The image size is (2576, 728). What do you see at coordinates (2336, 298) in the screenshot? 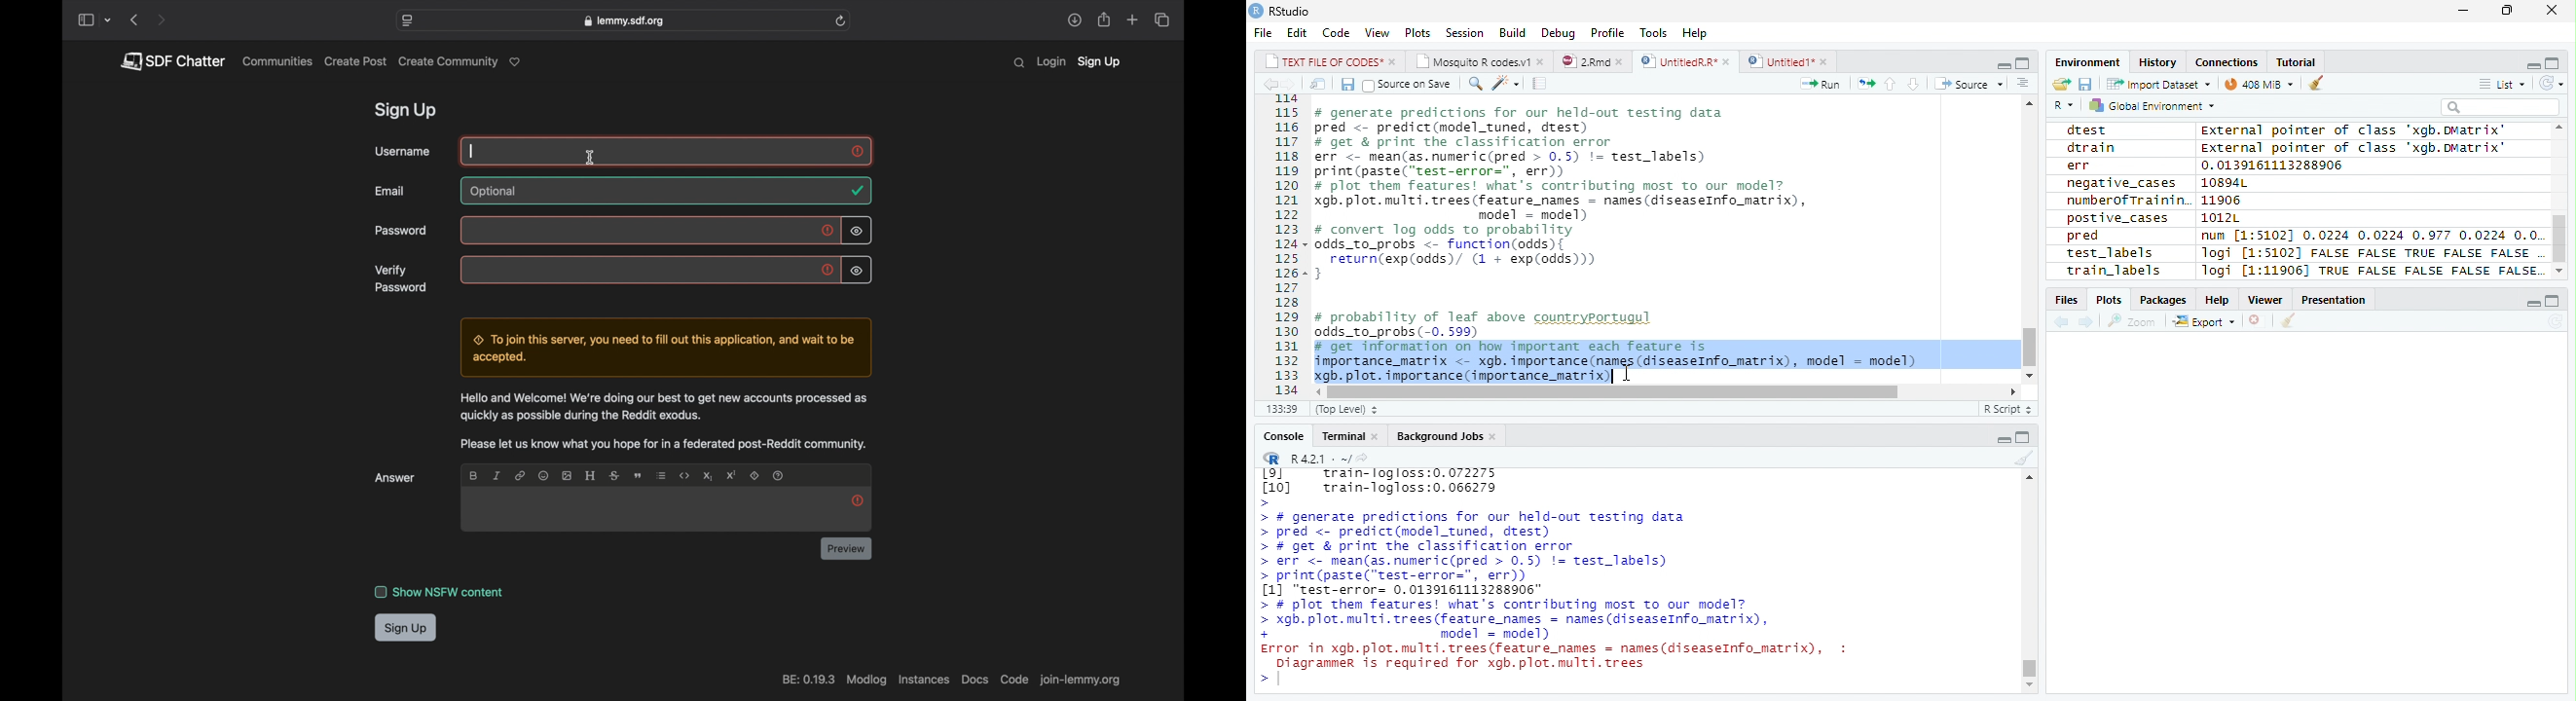
I see `Presentation` at bounding box center [2336, 298].